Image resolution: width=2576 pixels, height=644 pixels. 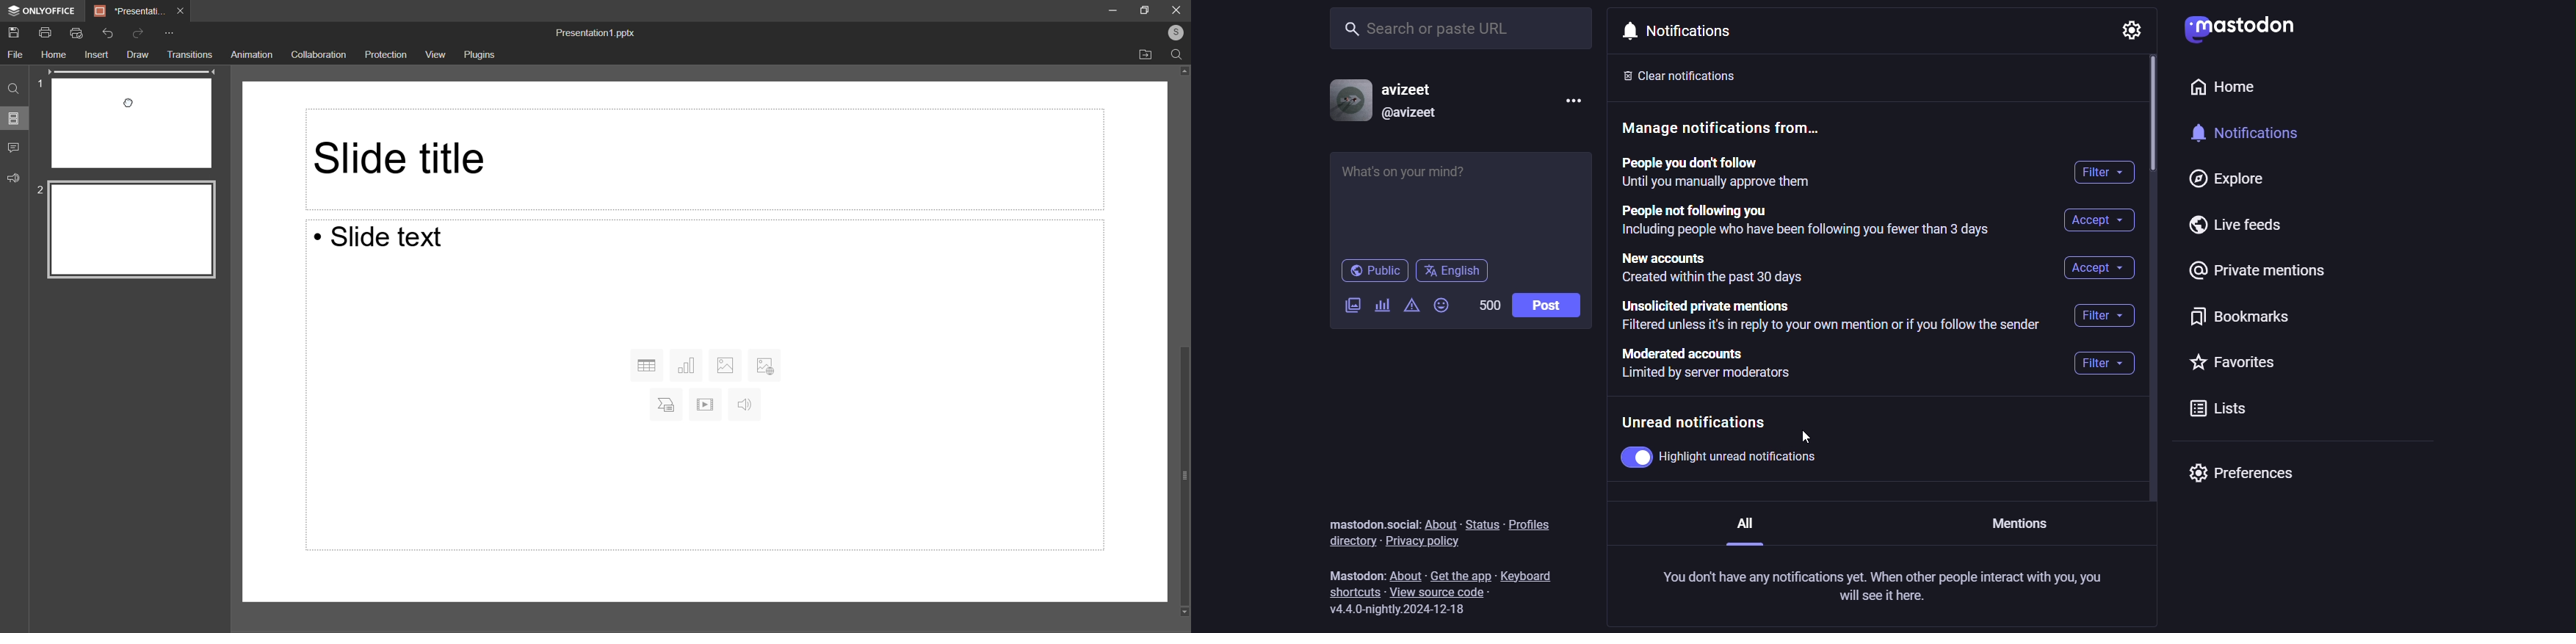 I want to click on shortcuts, so click(x=1352, y=593).